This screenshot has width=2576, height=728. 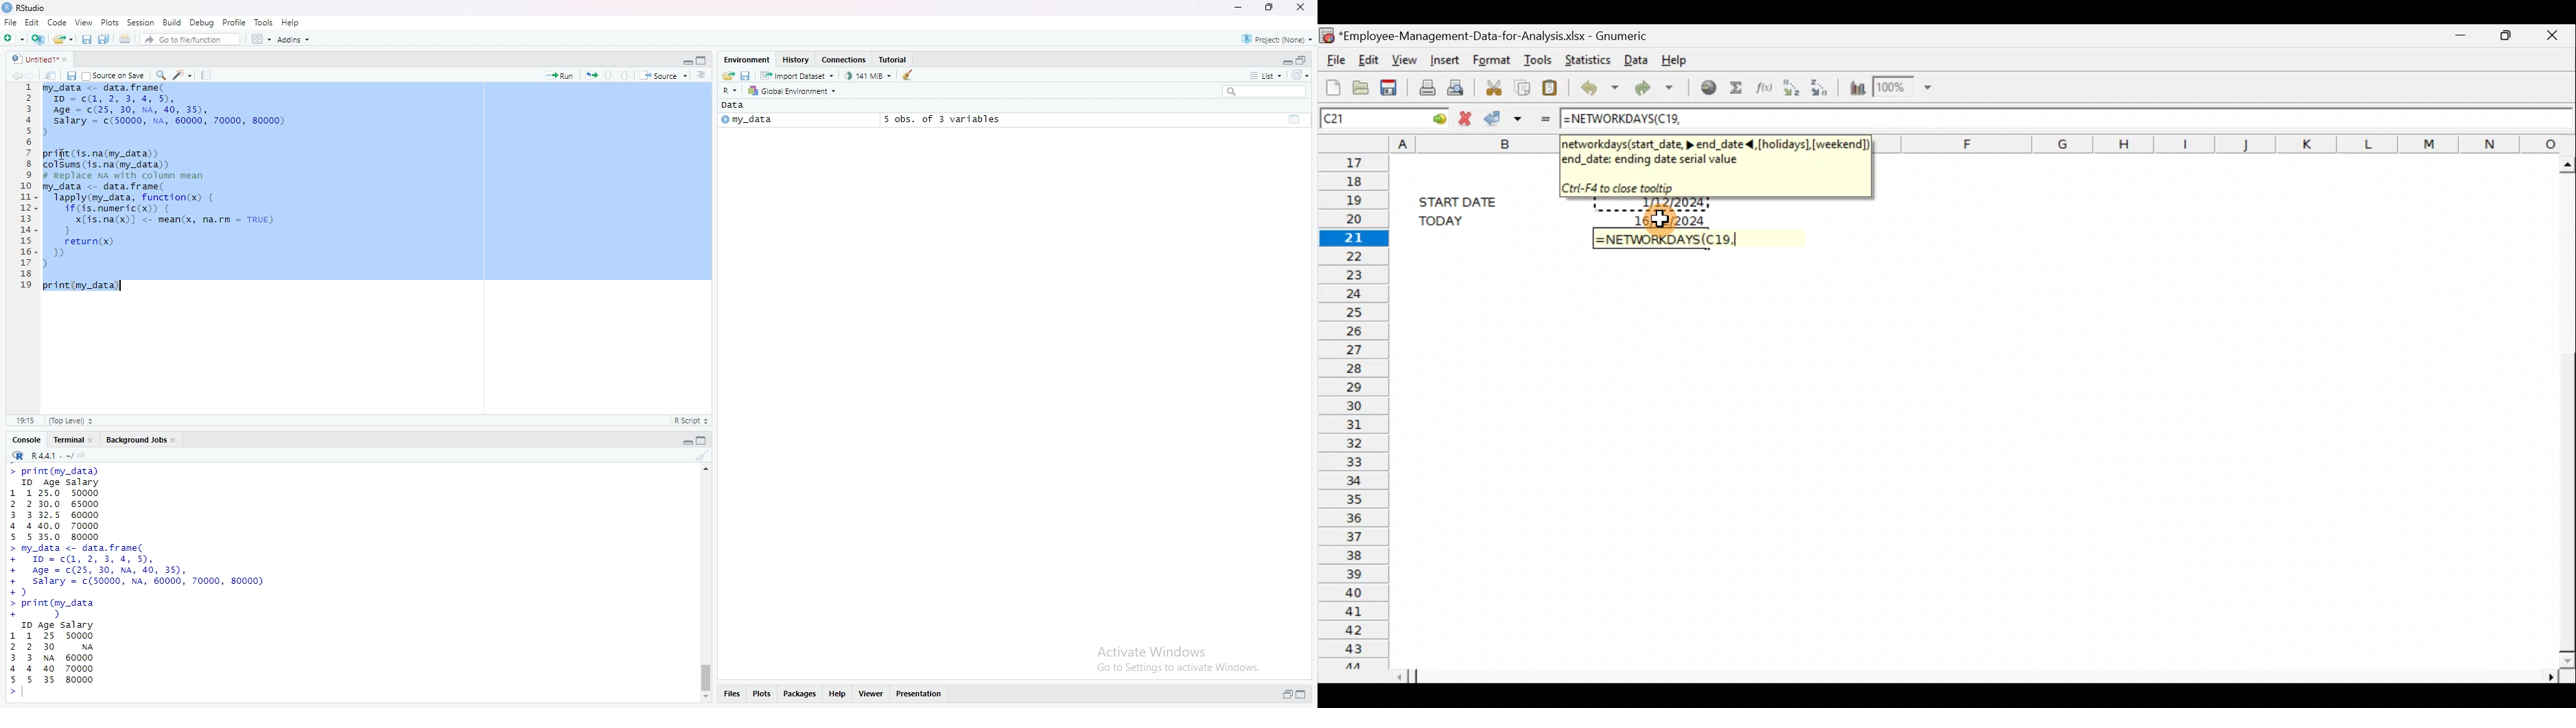 I want to click on go to the next section, so click(x=629, y=76).